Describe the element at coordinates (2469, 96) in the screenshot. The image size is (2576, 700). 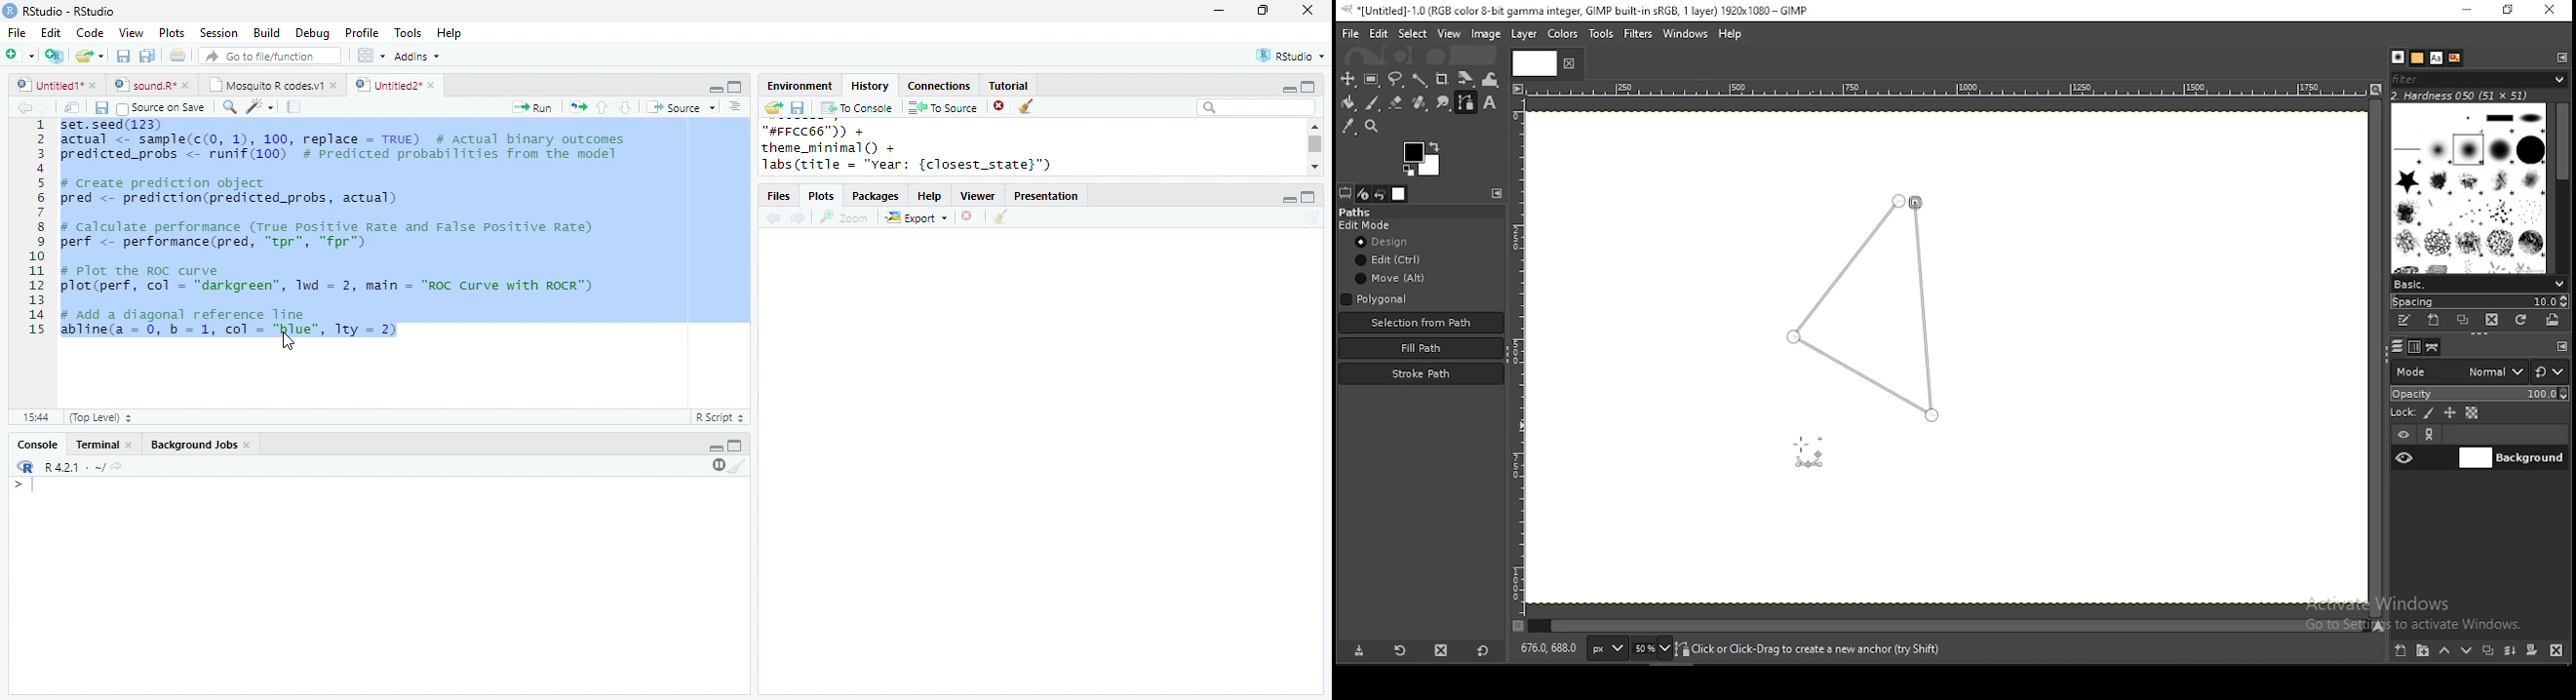
I see `2. hardness 050 (51x51)` at that location.